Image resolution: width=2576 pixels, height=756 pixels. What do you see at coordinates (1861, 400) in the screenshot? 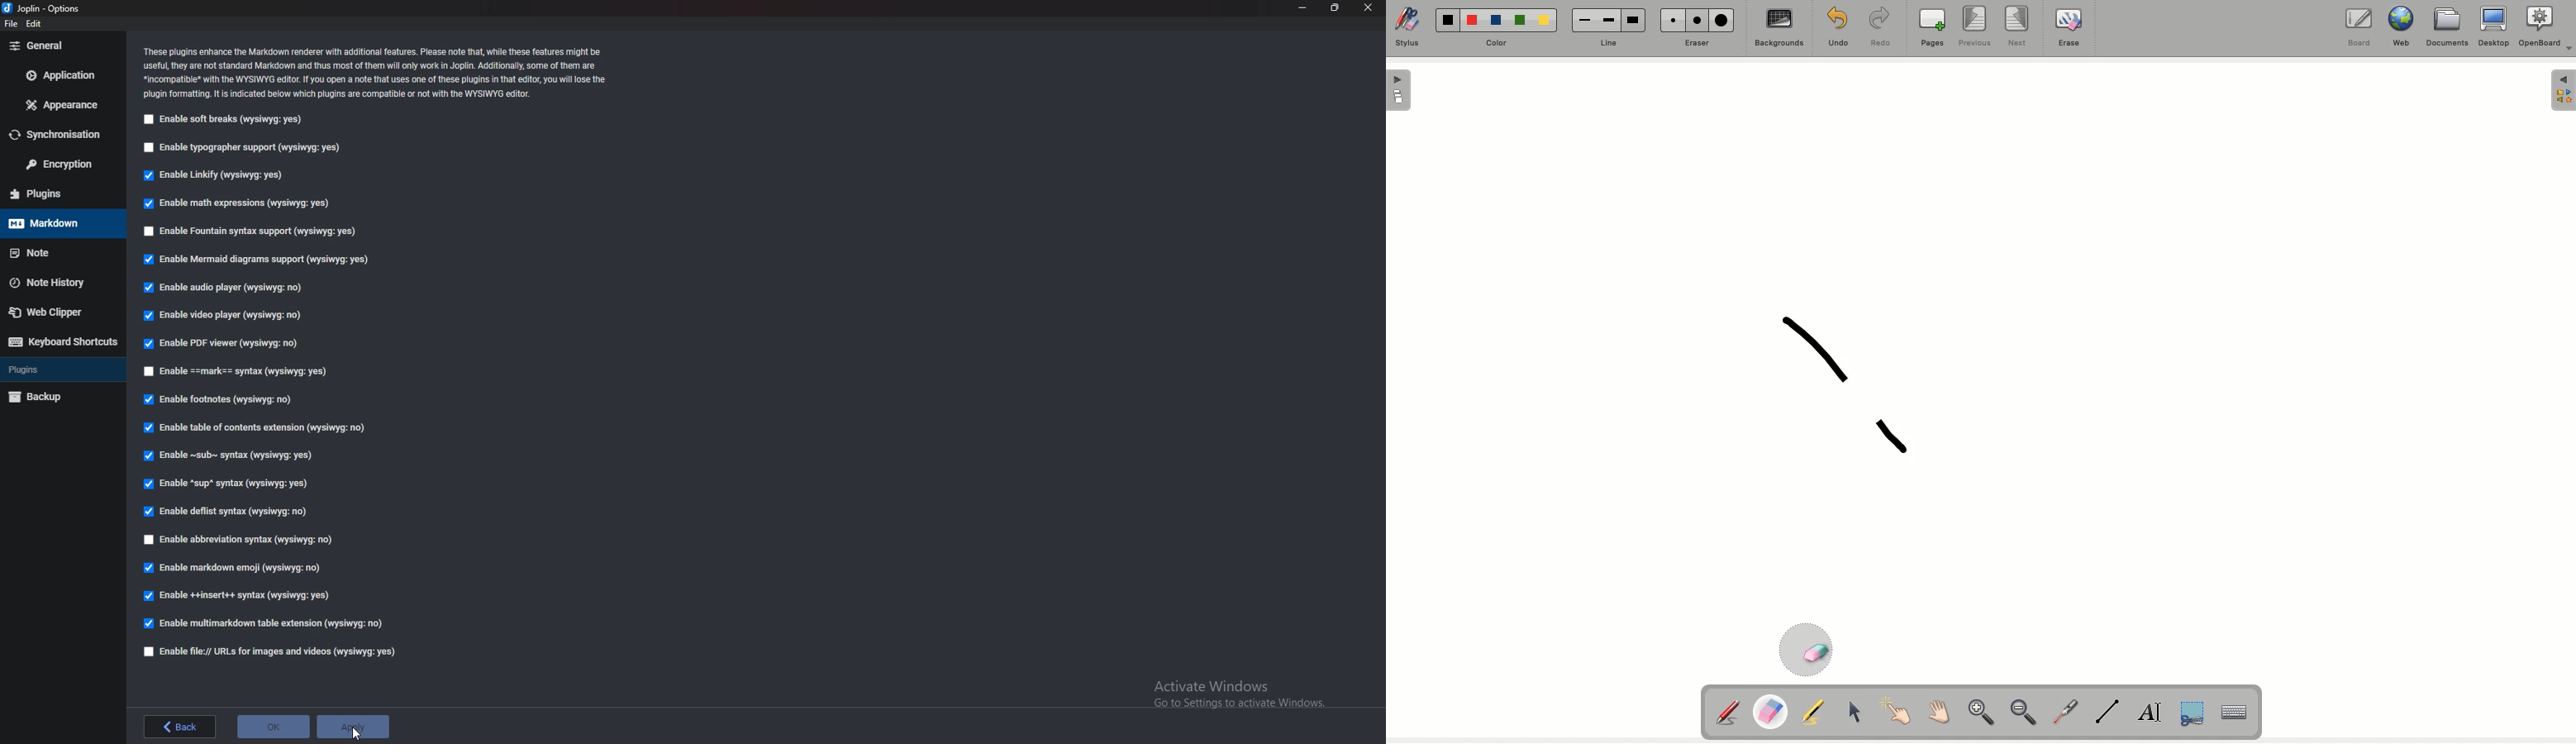
I see `Part of shape drawn erased` at bounding box center [1861, 400].